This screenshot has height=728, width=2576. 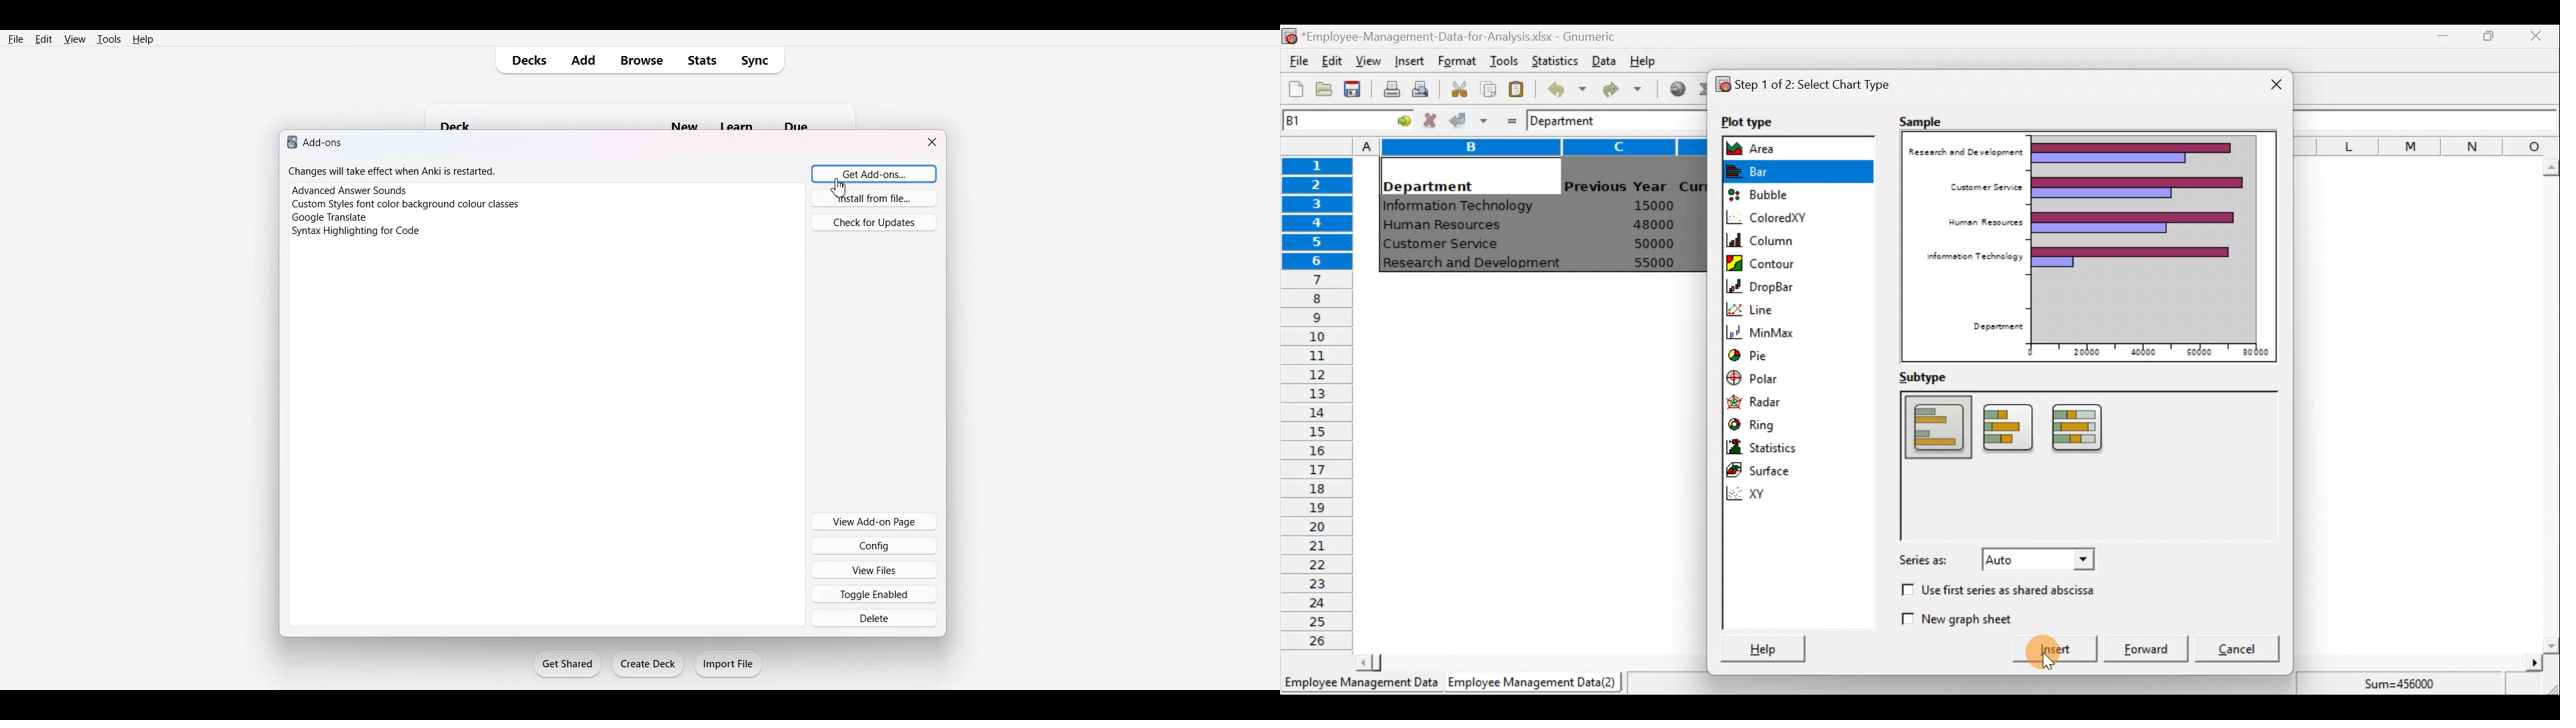 What do you see at coordinates (934, 142) in the screenshot?
I see `Close` at bounding box center [934, 142].